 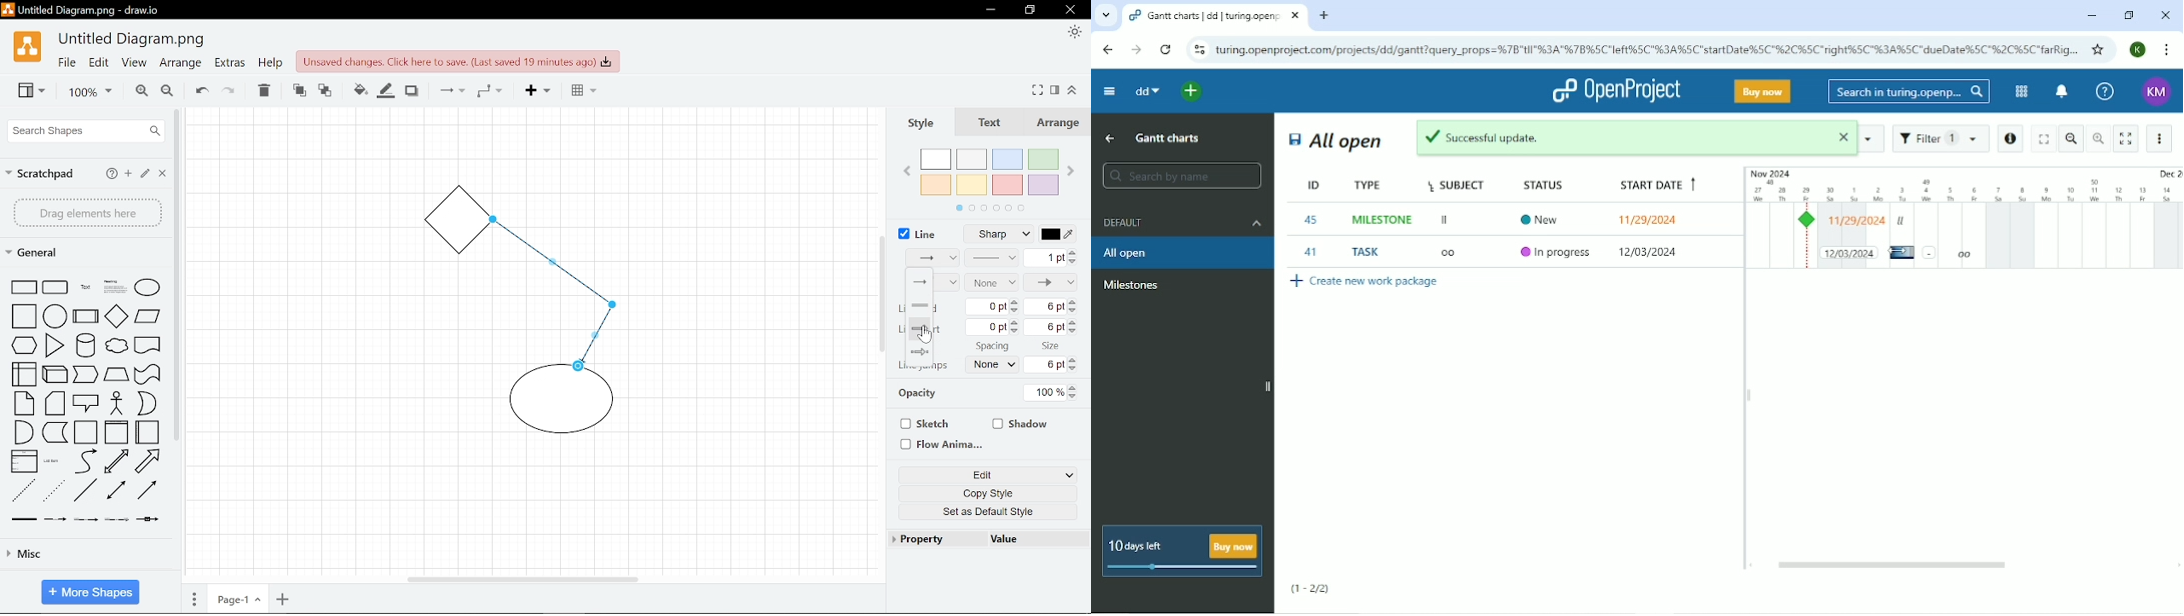 I want to click on Fullscreen, so click(x=1040, y=90).